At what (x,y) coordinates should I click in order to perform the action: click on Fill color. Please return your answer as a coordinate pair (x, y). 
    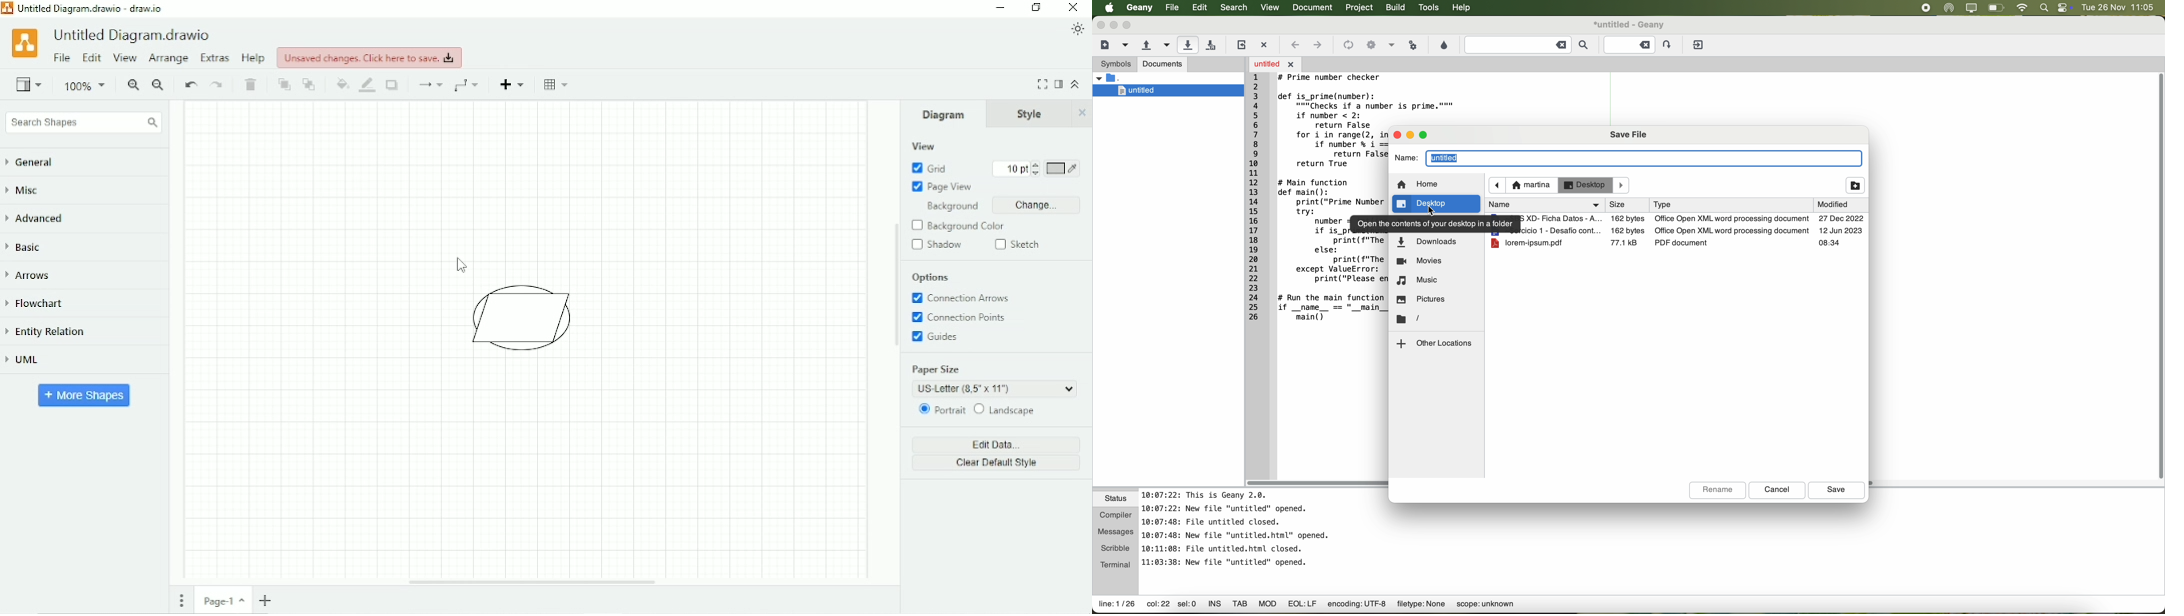
    Looking at the image, I should click on (342, 84).